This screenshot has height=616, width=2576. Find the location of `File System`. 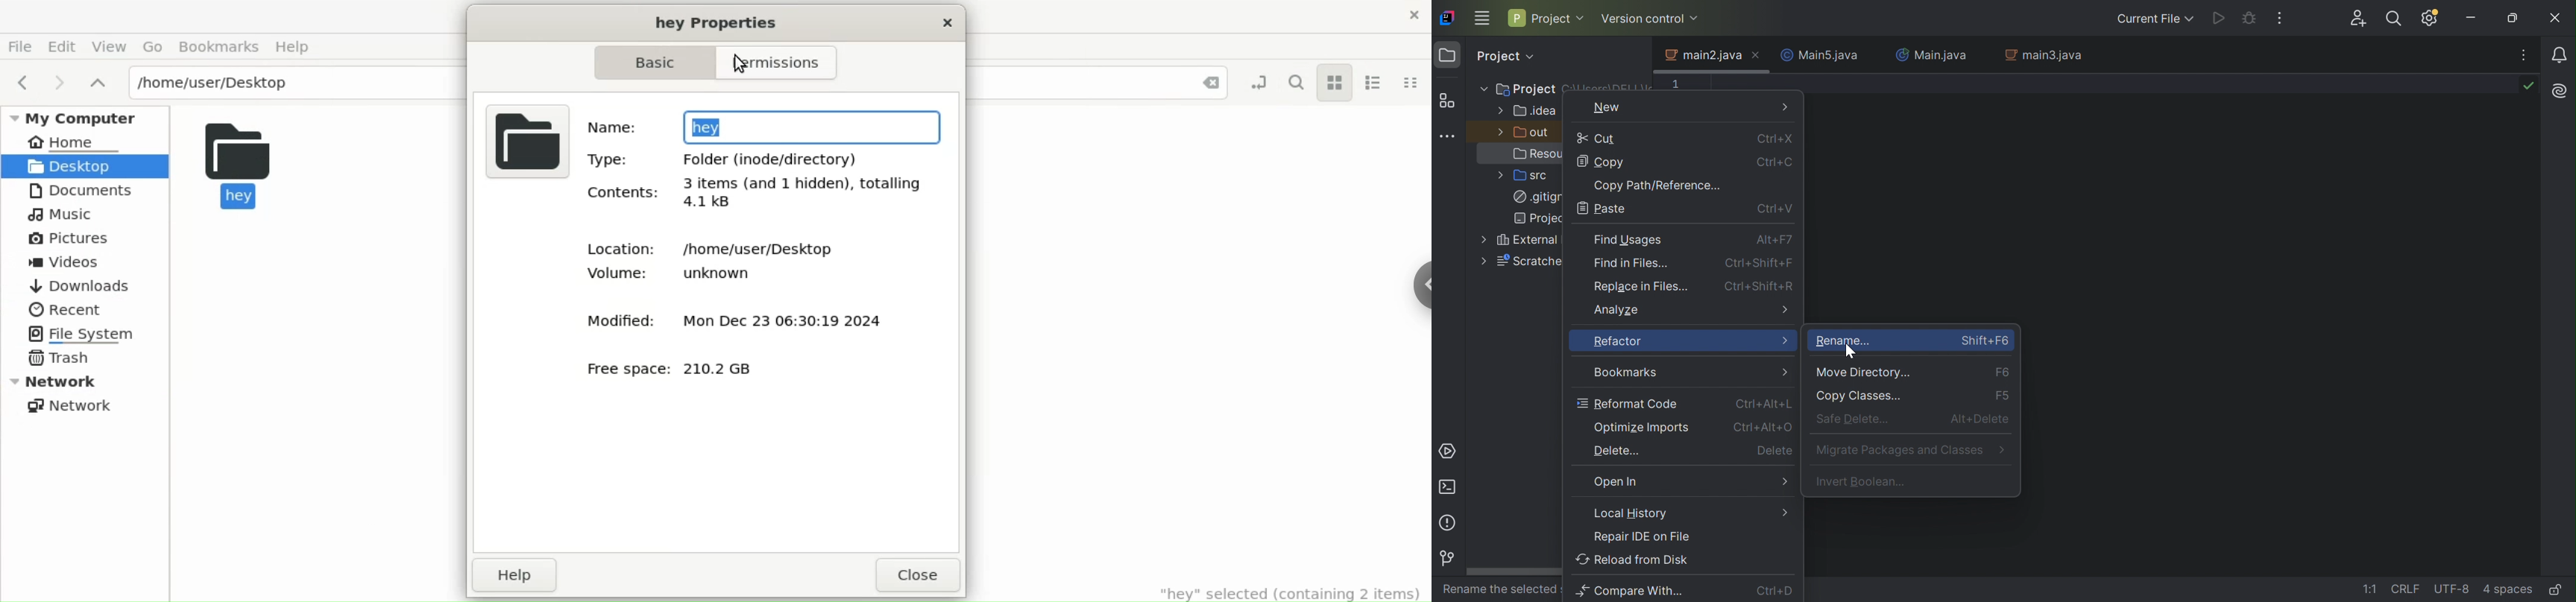

File System is located at coordinates (81, 334).